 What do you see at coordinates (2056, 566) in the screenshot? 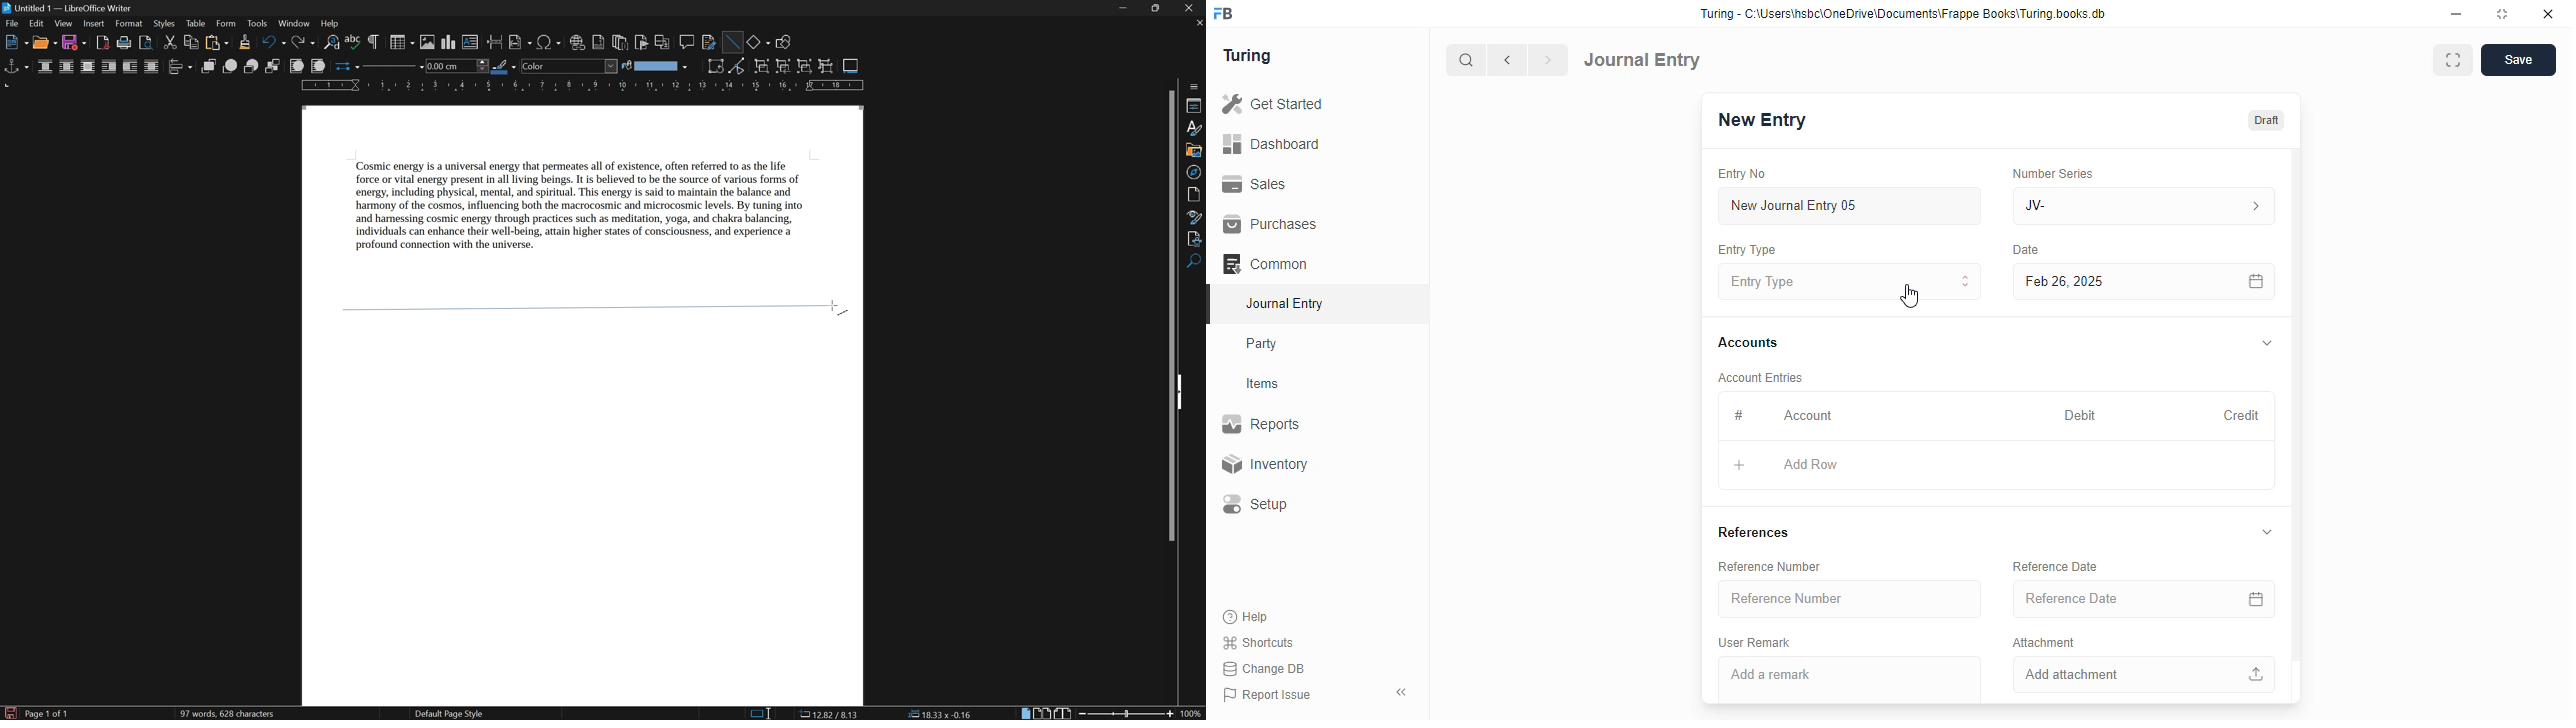
I see `reference date` at bounding box center [2056, 566].